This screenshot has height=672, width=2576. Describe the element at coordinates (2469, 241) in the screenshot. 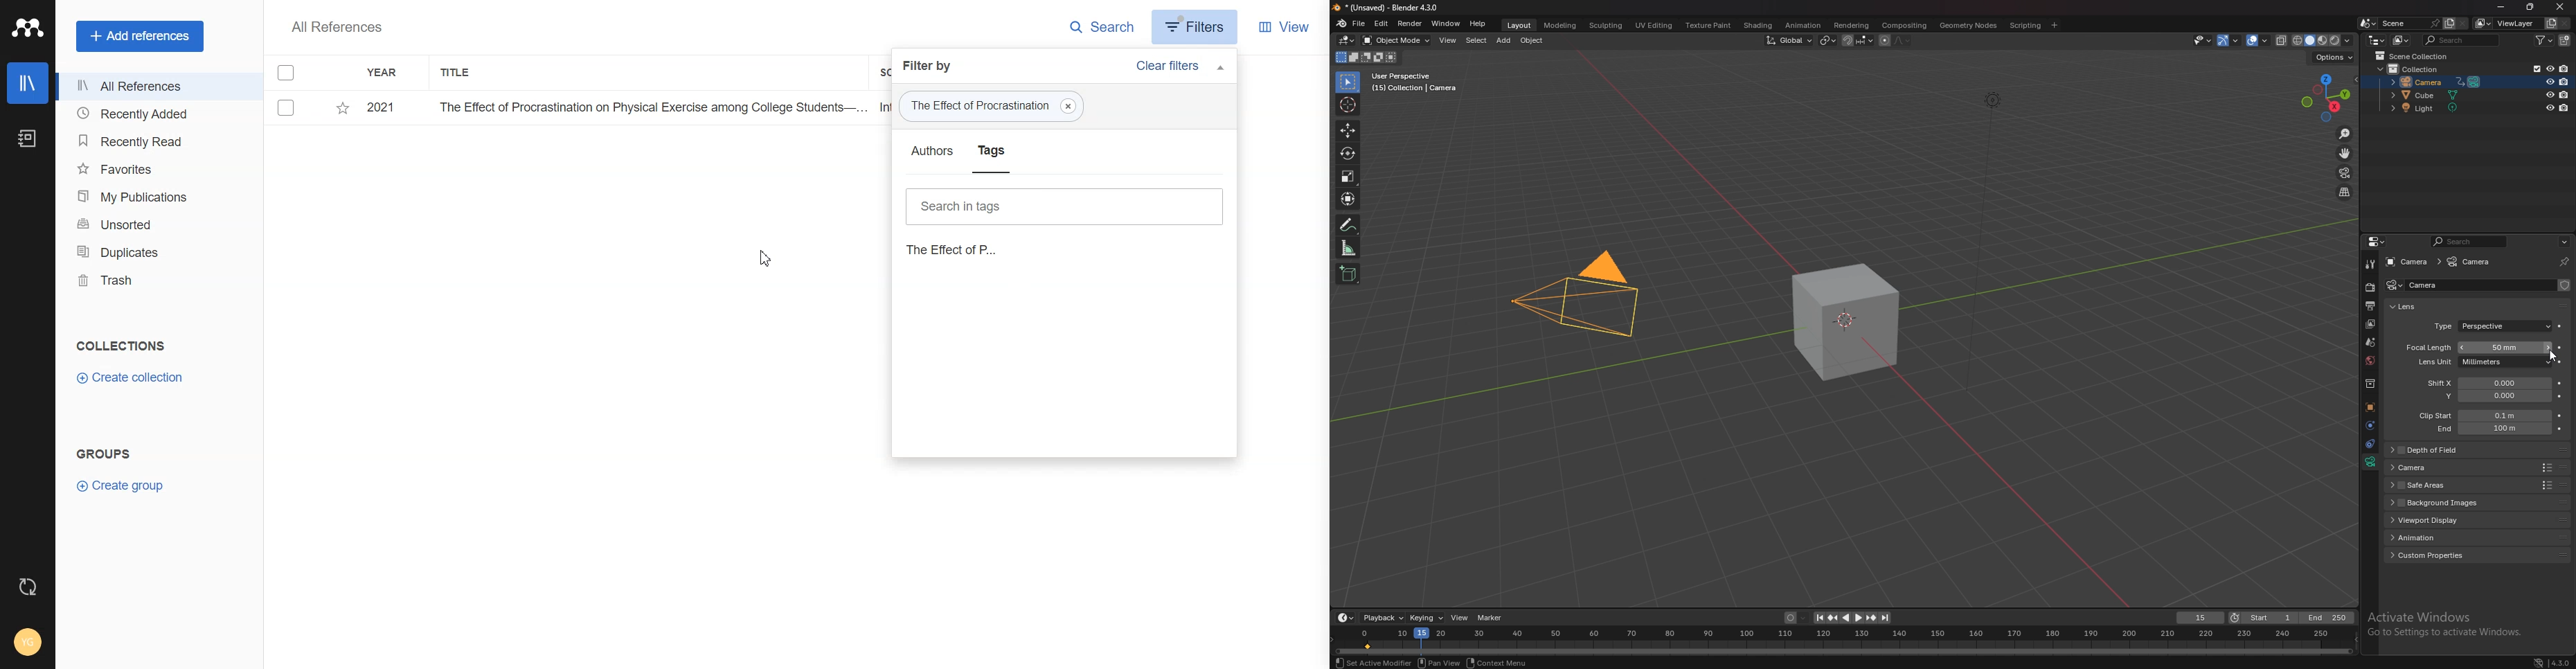

I see `search` at that location.